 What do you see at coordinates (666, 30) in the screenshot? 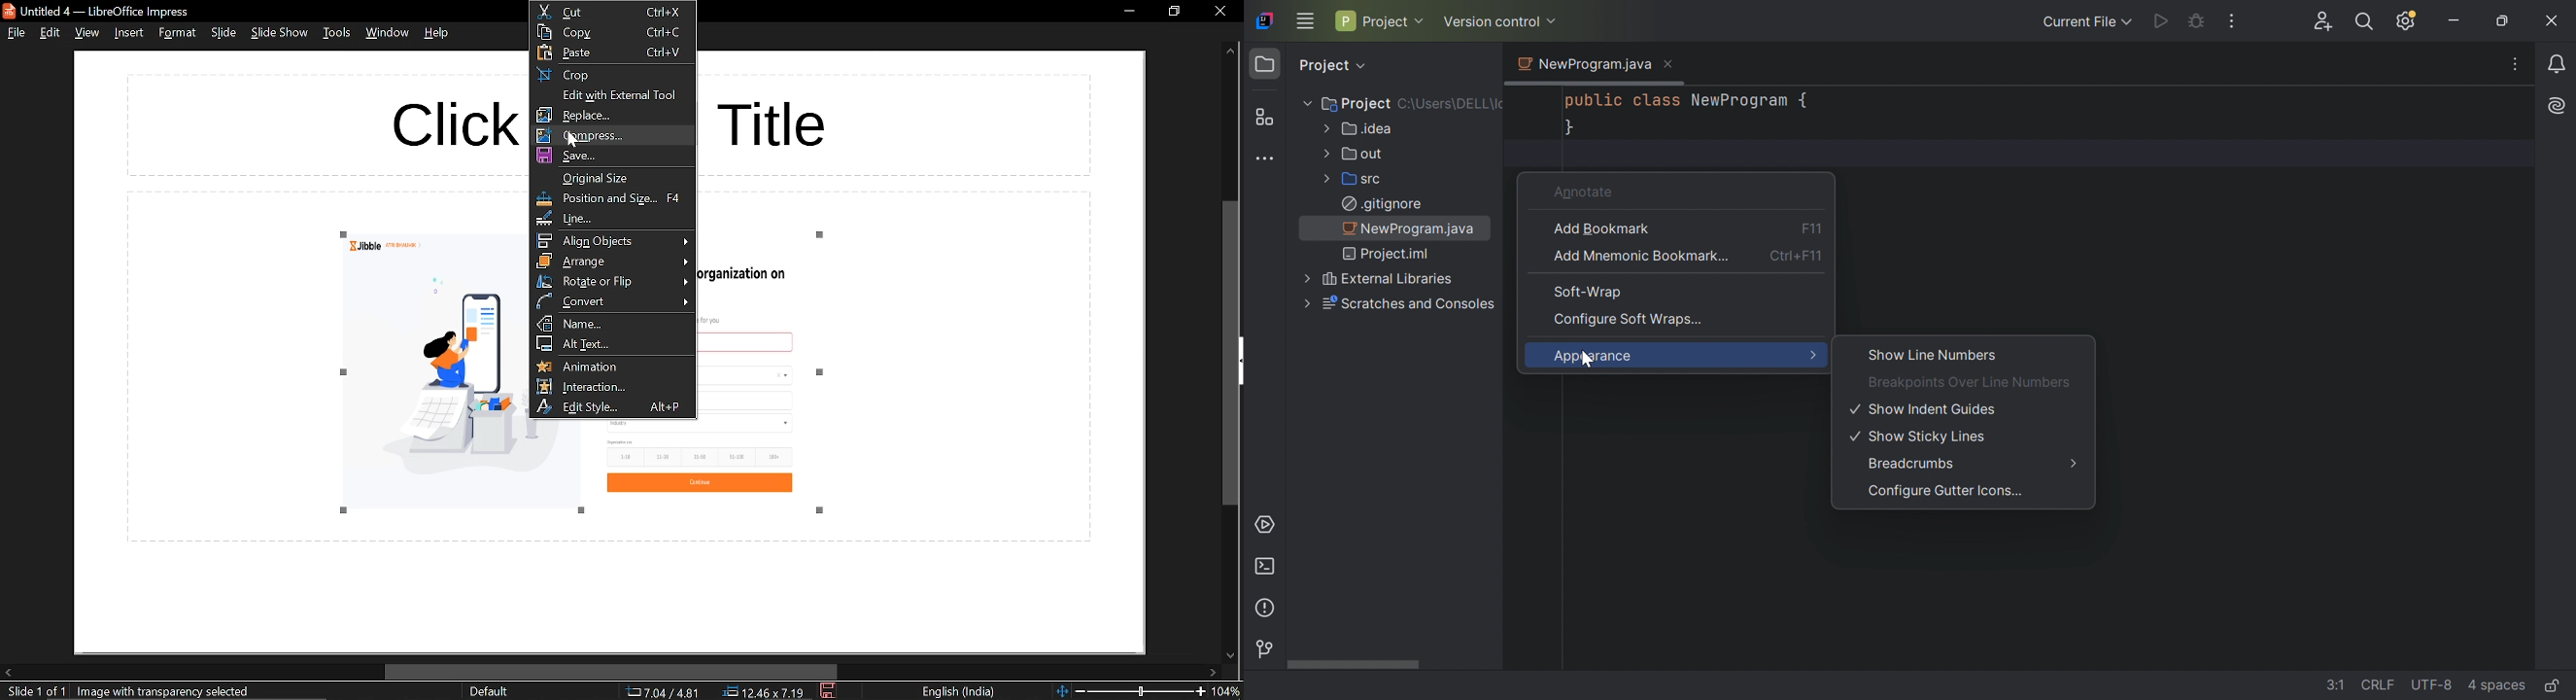
I see `ctrl+C` at bounding box center [666, 30].